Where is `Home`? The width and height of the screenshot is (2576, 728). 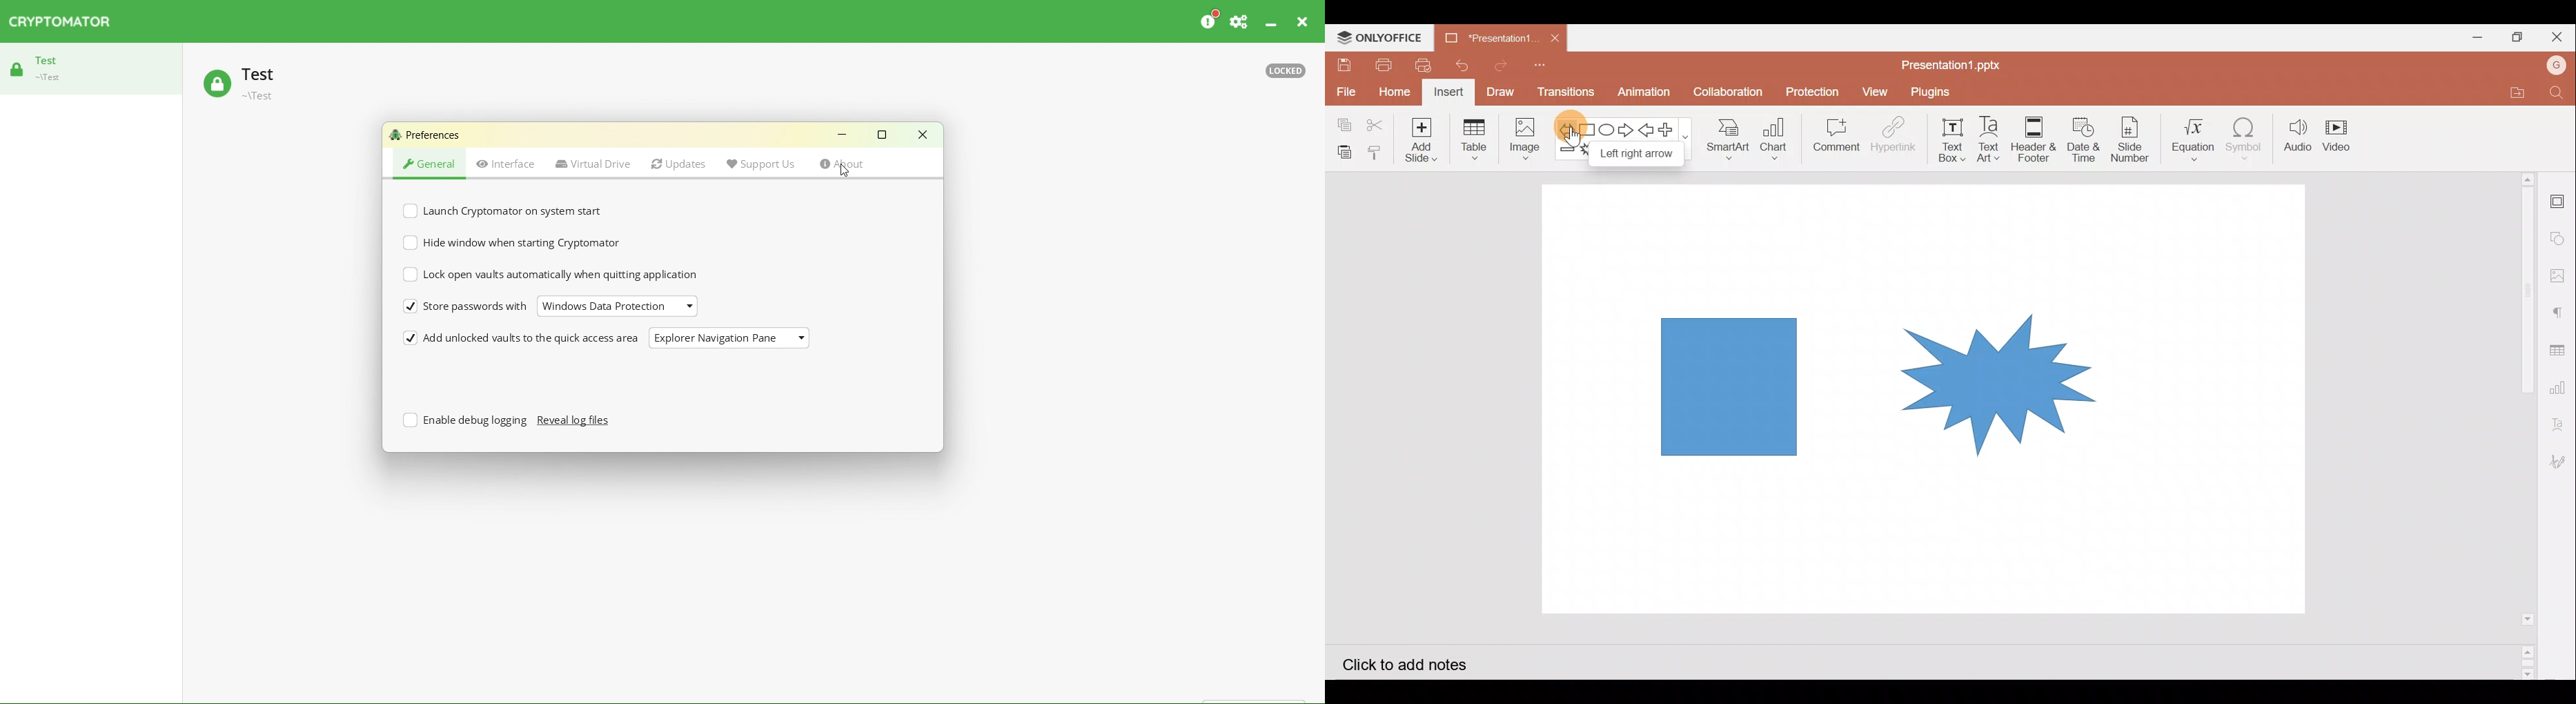 Home is located at coordinates (1394, 93).